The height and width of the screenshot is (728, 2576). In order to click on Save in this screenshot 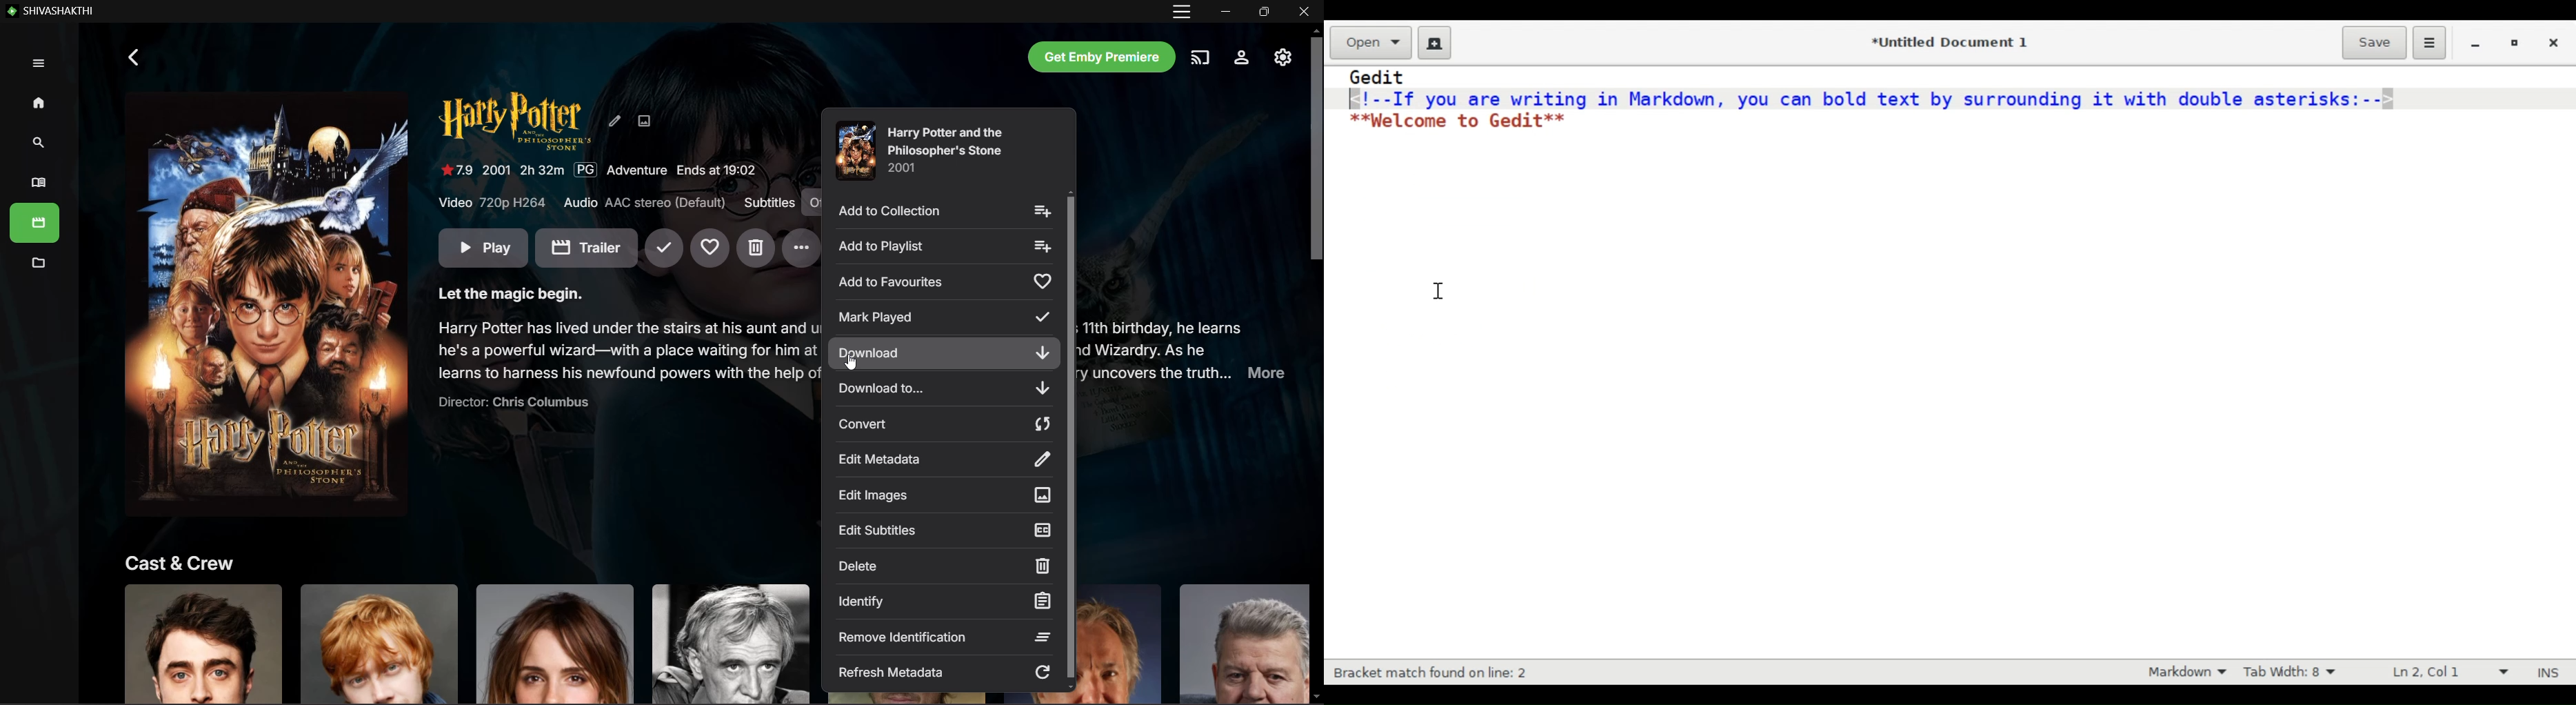, I will do `click(2374, 41)`.